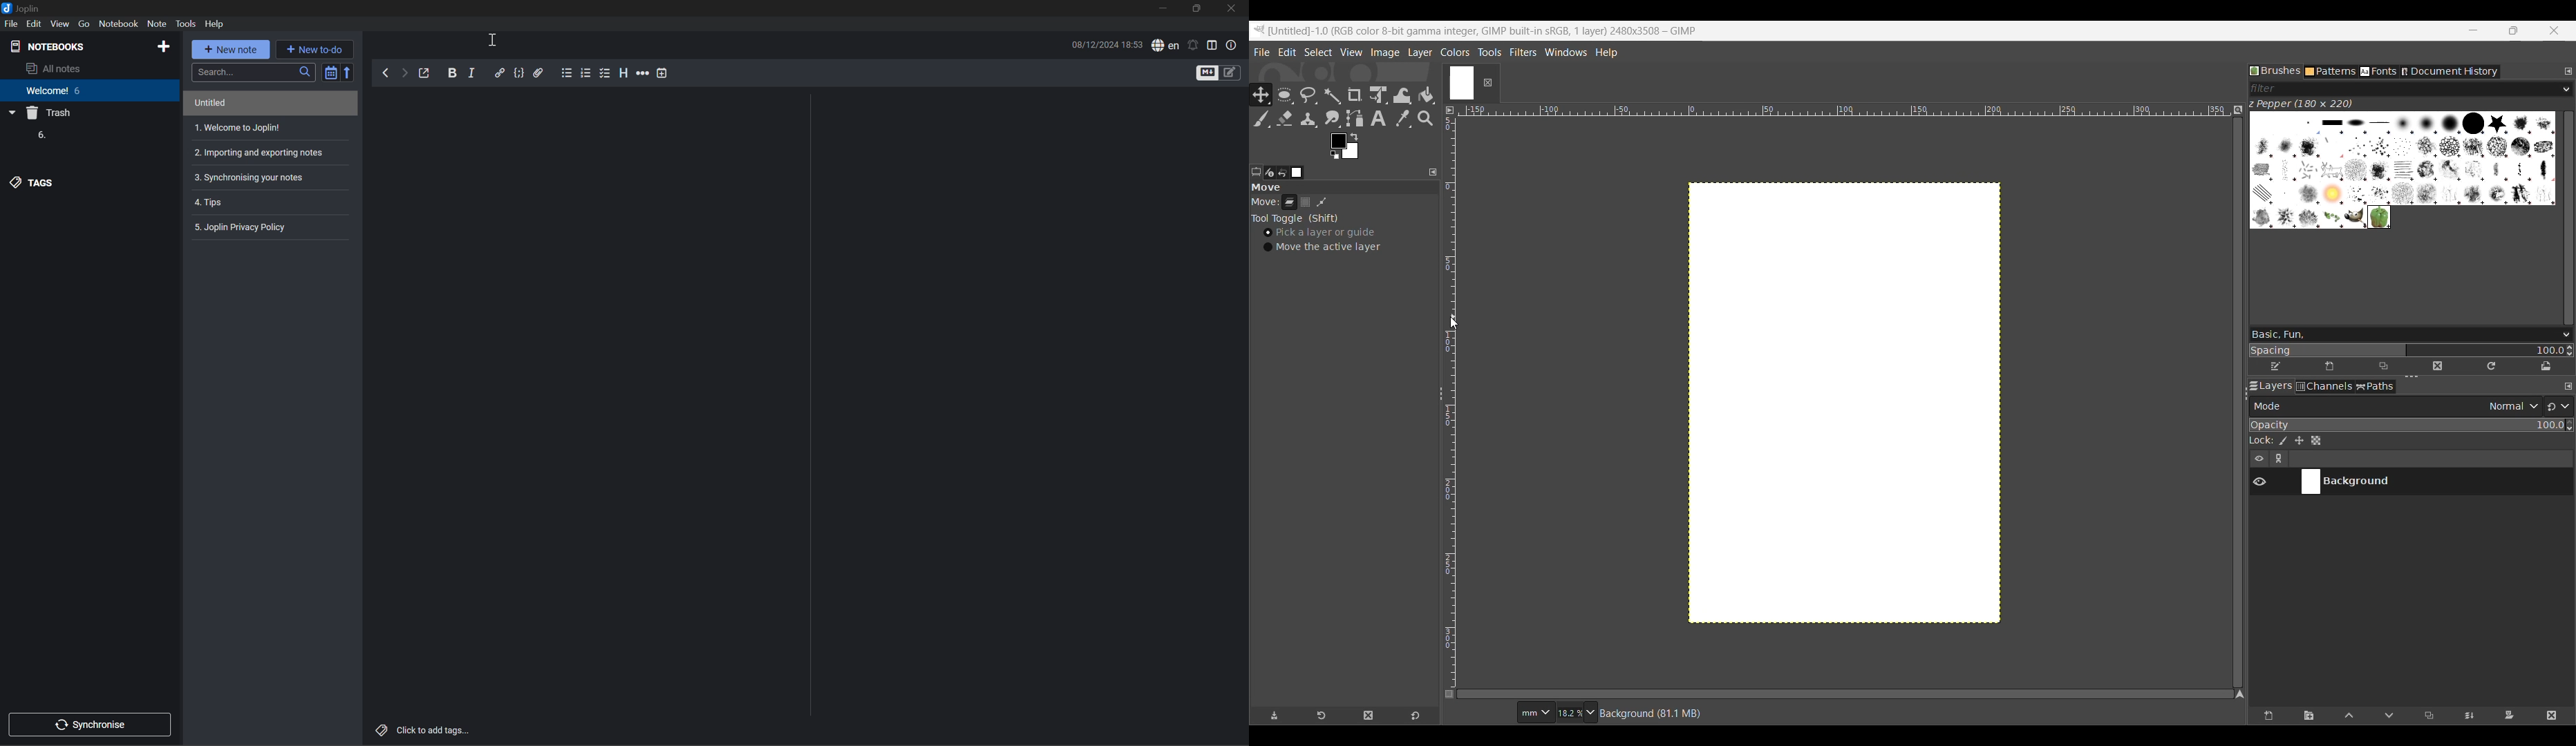 The width and height of the screenshot is (2576, 756). Describe the element at coordinates (2237, 110) in the screenshot. I see `Zoom image when video size changes` at that location.